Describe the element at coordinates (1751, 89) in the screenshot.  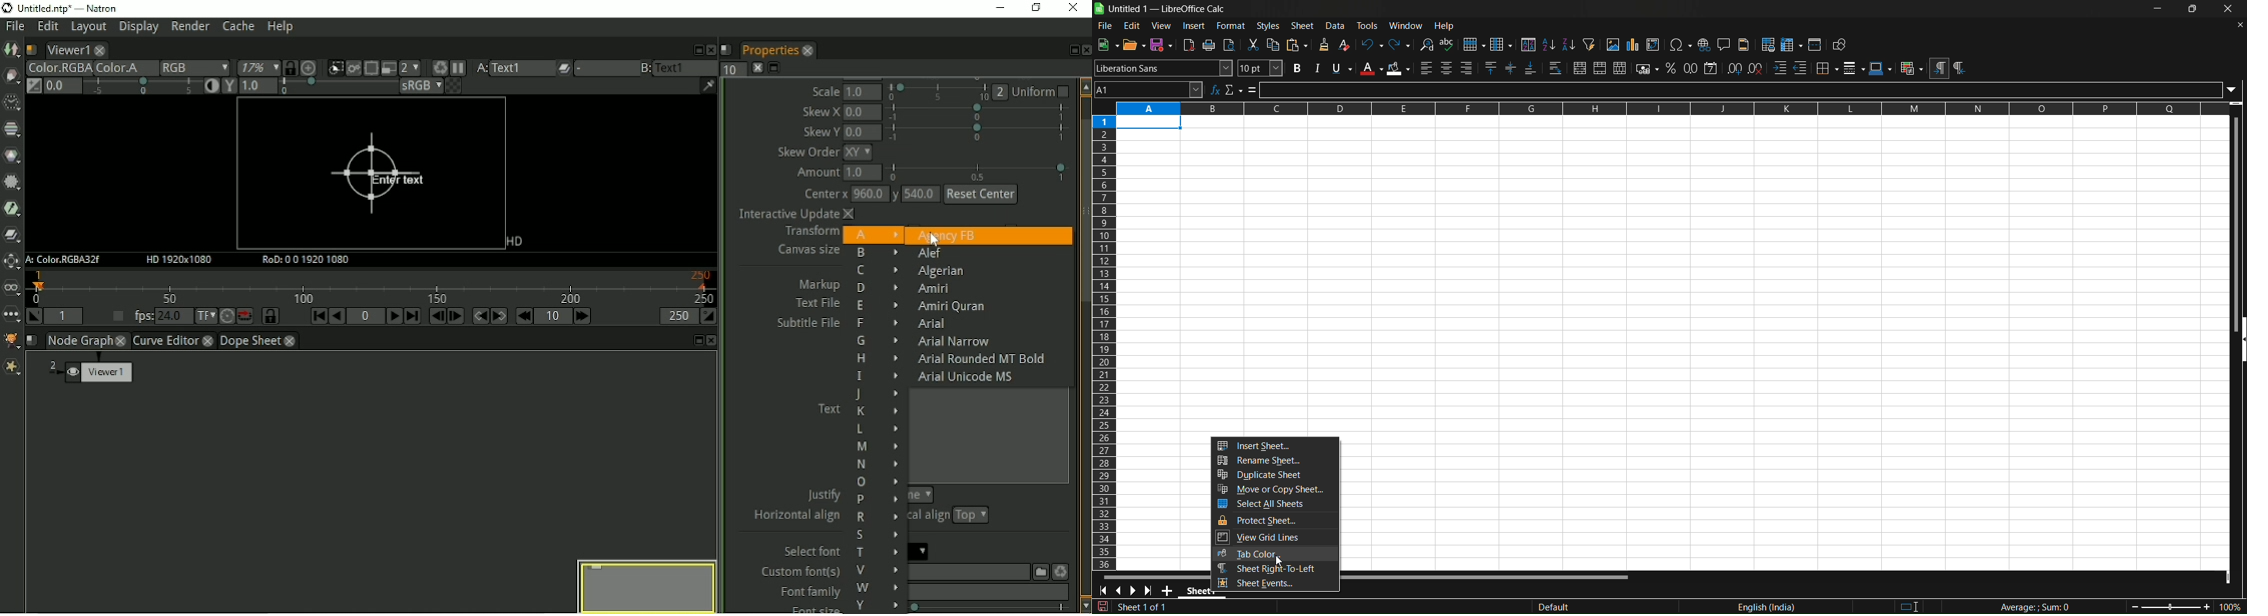
I see `input line` at that location.